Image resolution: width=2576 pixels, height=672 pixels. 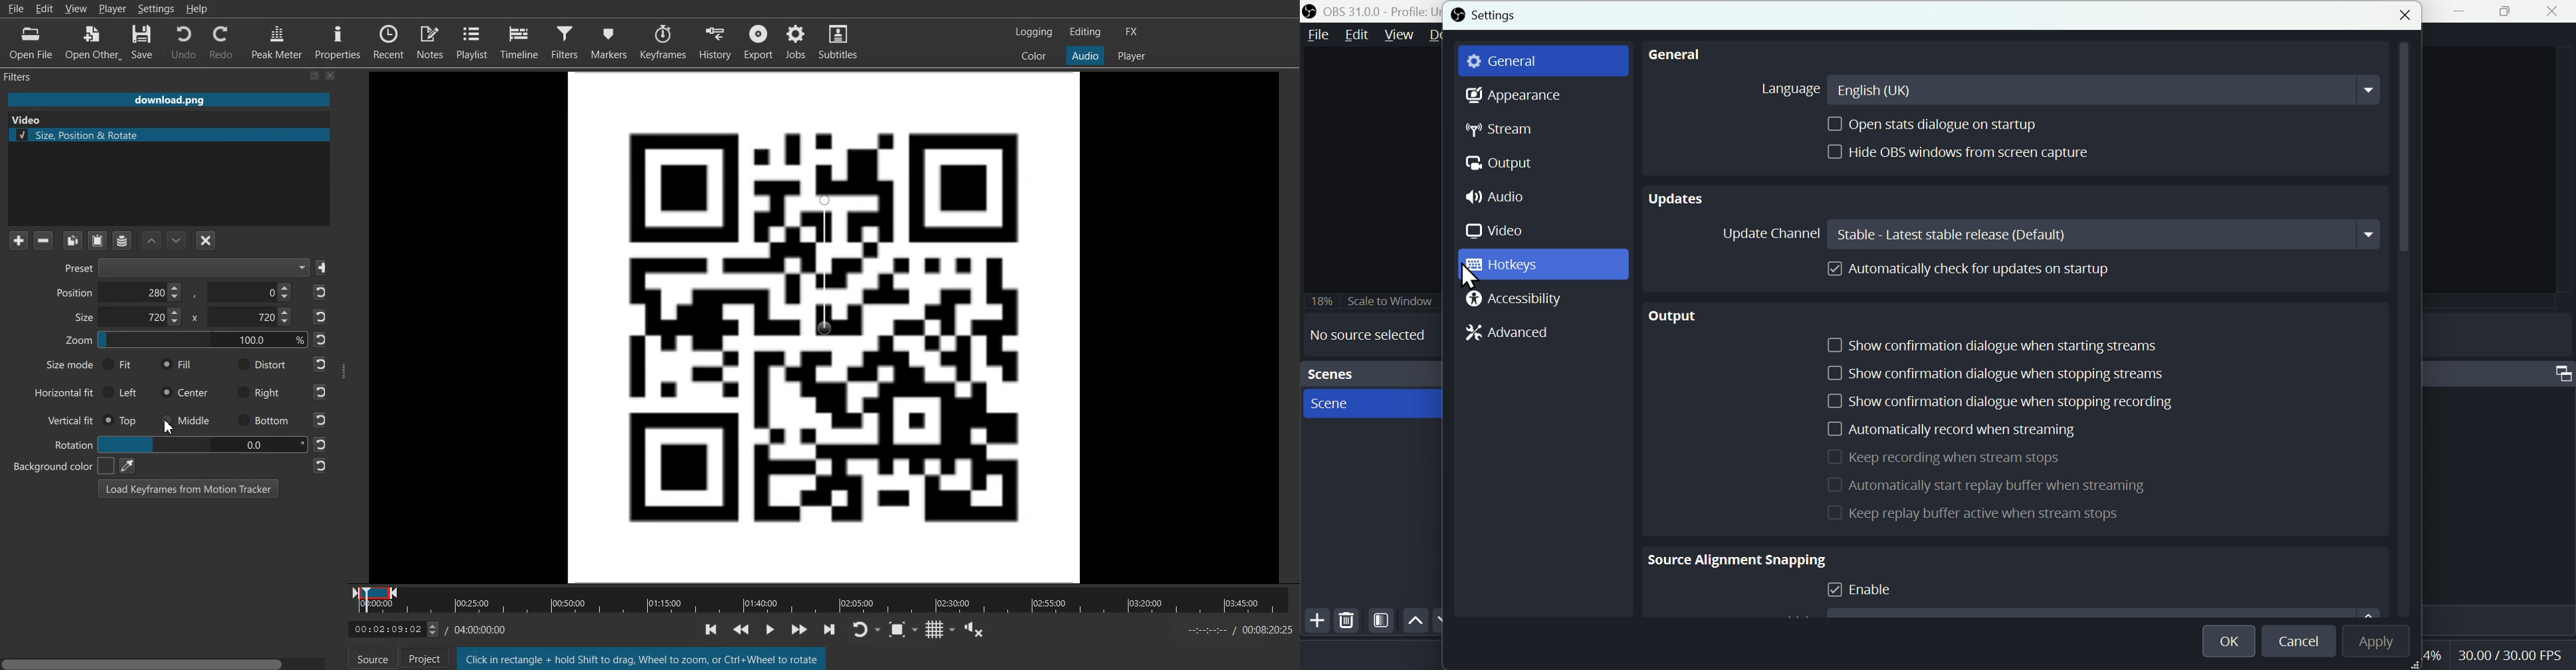 I want to click on Play Quickly backwards, so click(x=743, y=628).